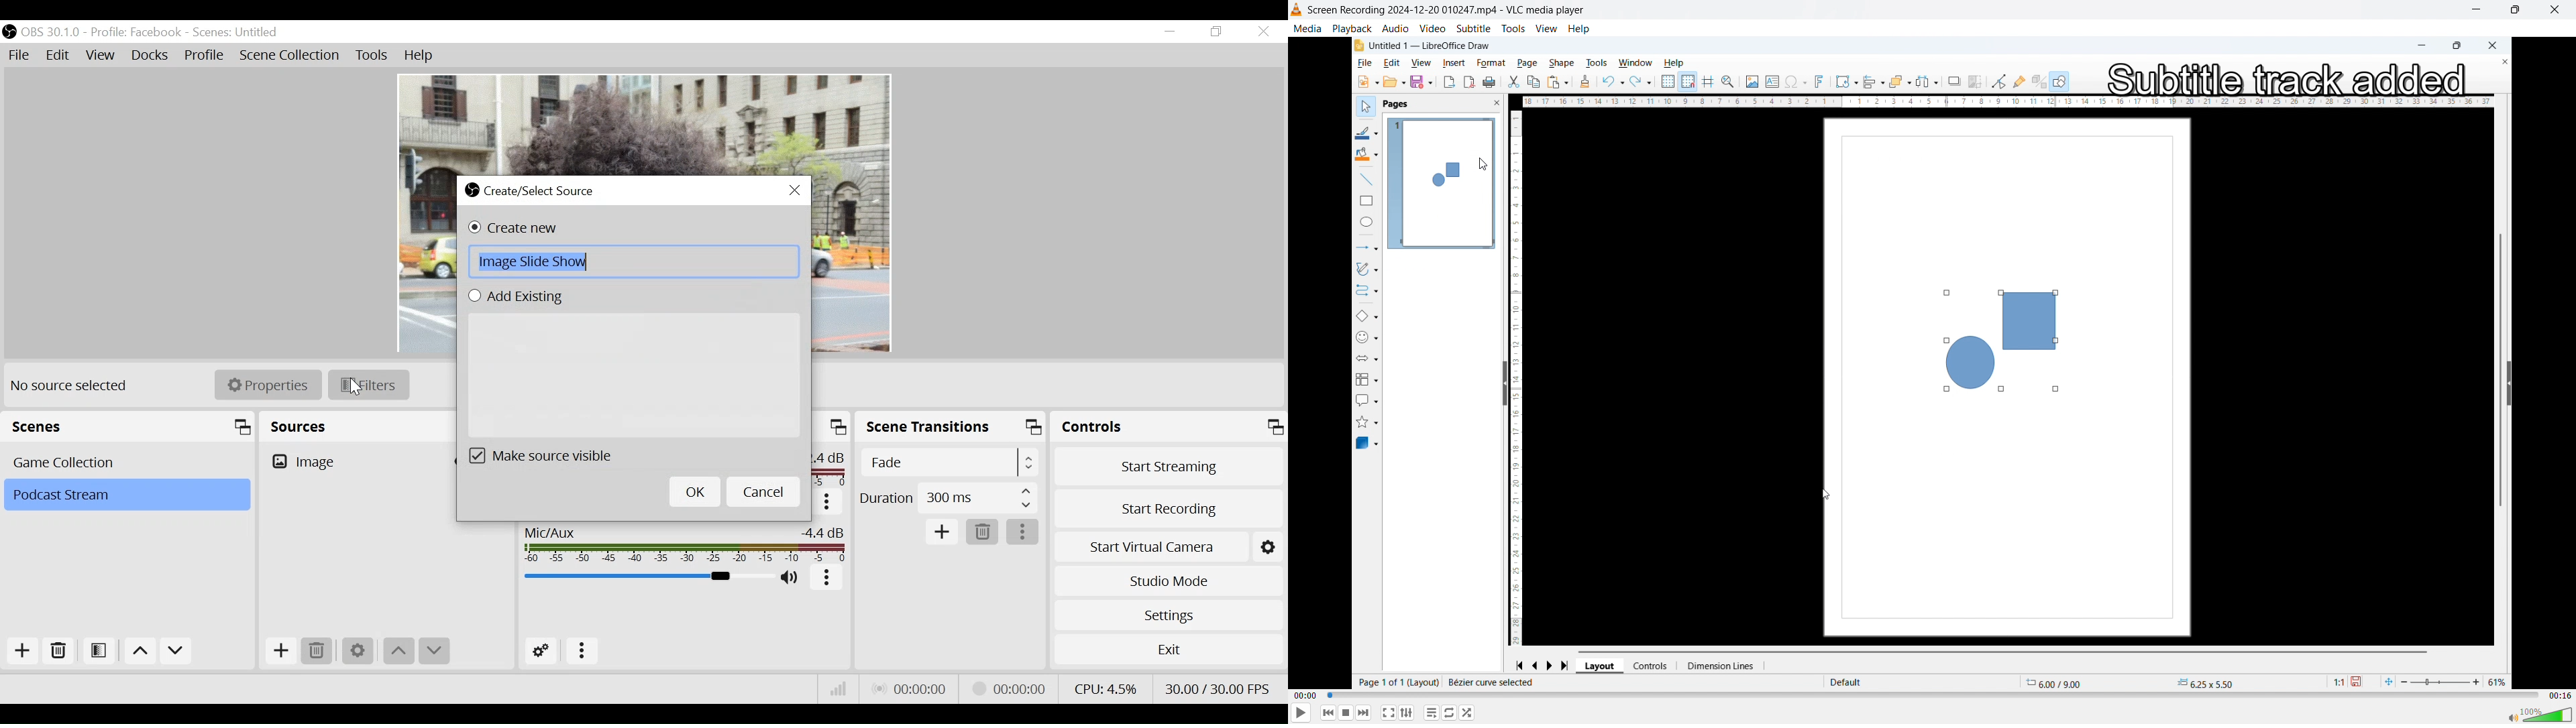 The image size is (2576, 728). I want to click on Move up, so click(399, 651).